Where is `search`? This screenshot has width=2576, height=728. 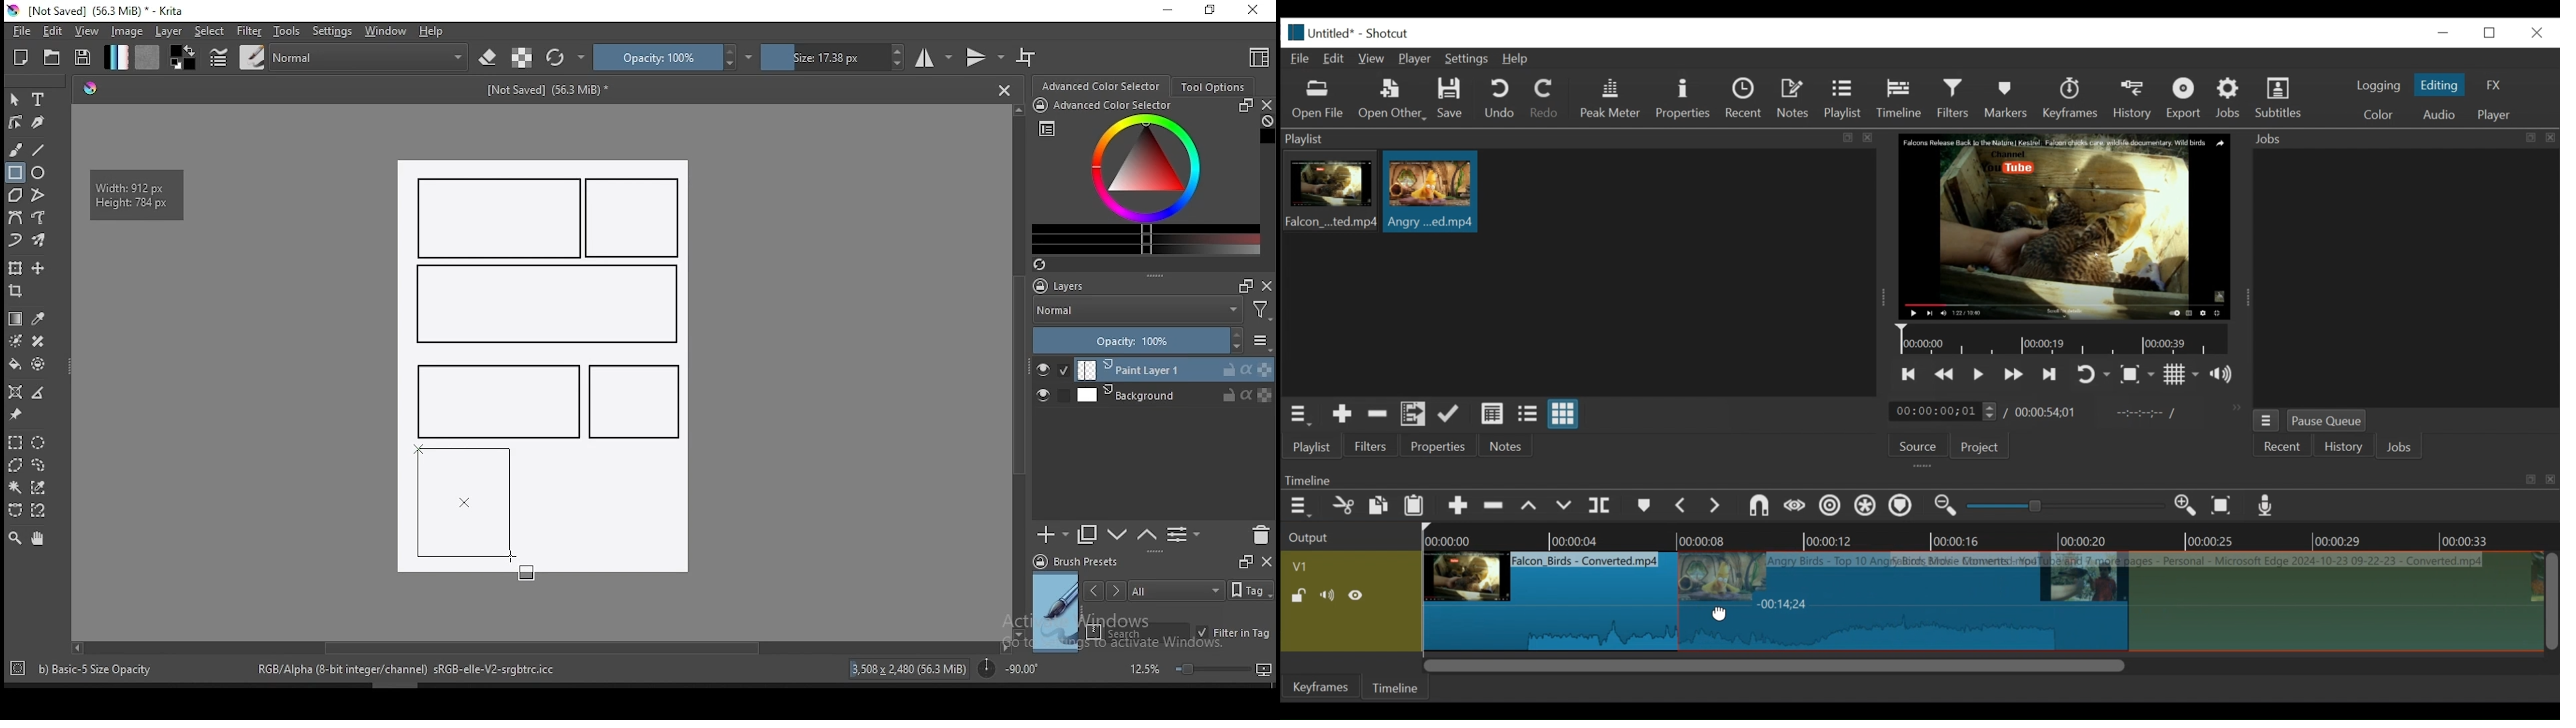 search is located at coordinates (1138, 632).